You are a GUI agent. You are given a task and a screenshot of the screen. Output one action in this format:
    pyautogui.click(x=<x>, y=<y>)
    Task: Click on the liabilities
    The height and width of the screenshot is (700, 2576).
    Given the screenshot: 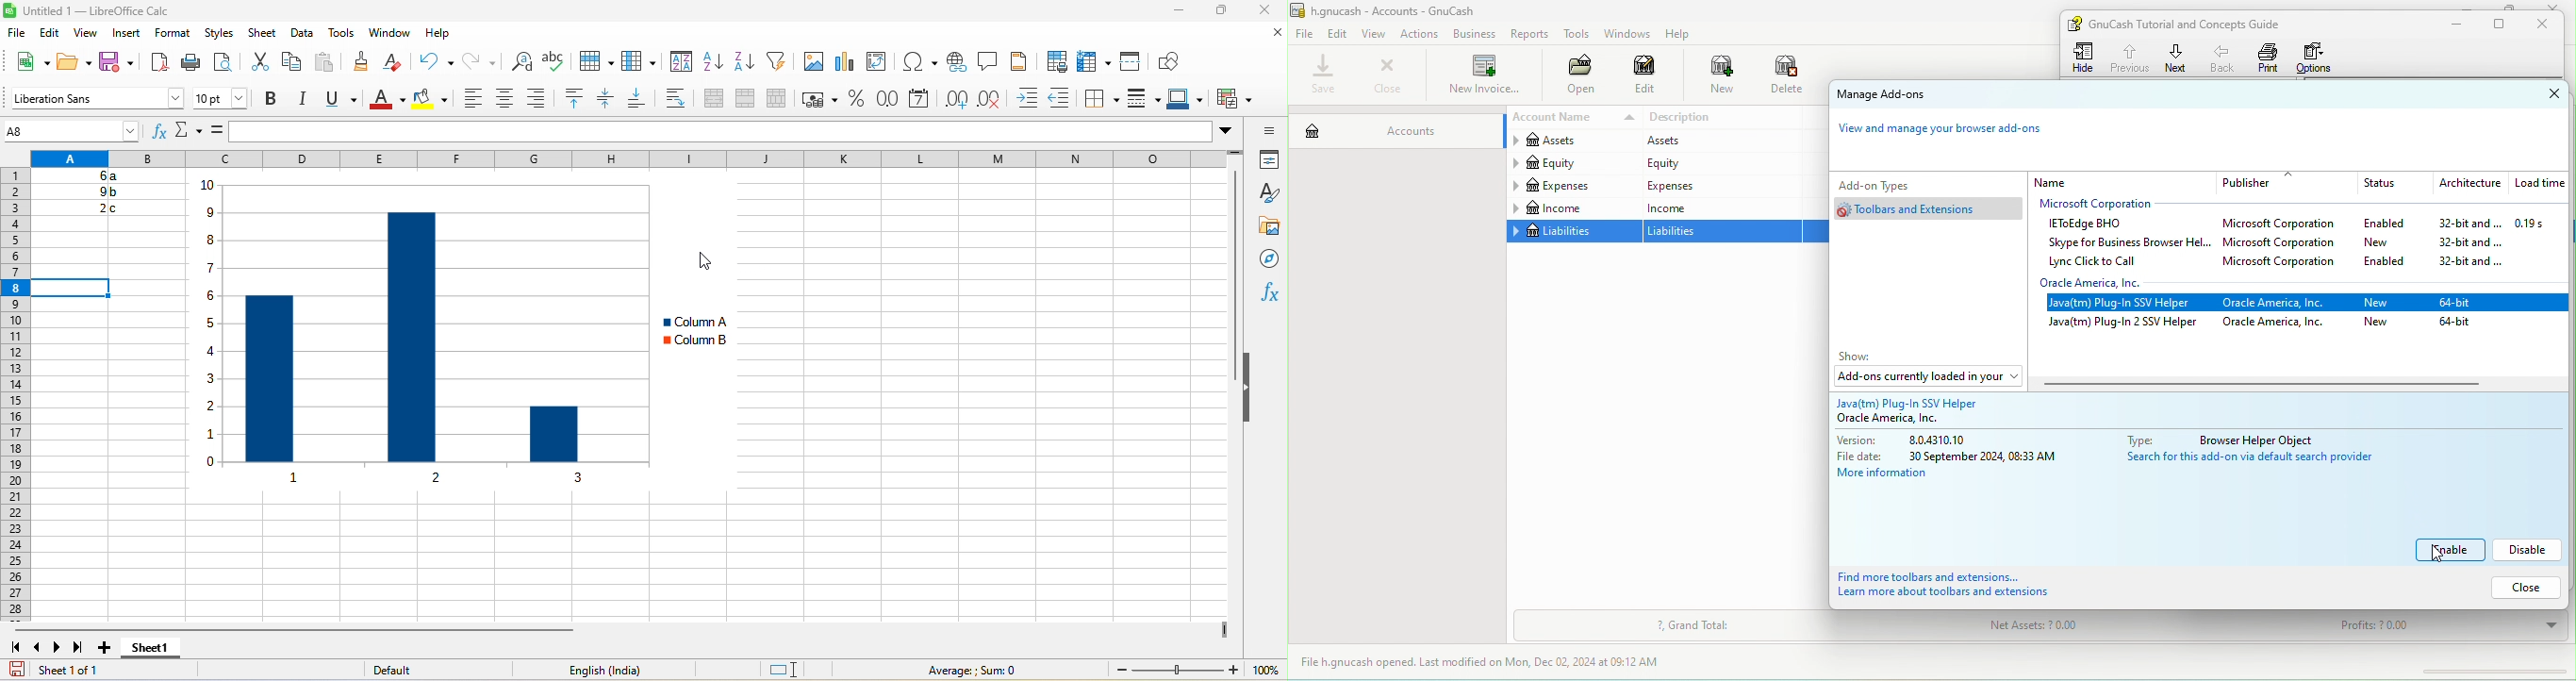 What is the action you would take?
    pyautogui.click(x=1573, y=232)
    